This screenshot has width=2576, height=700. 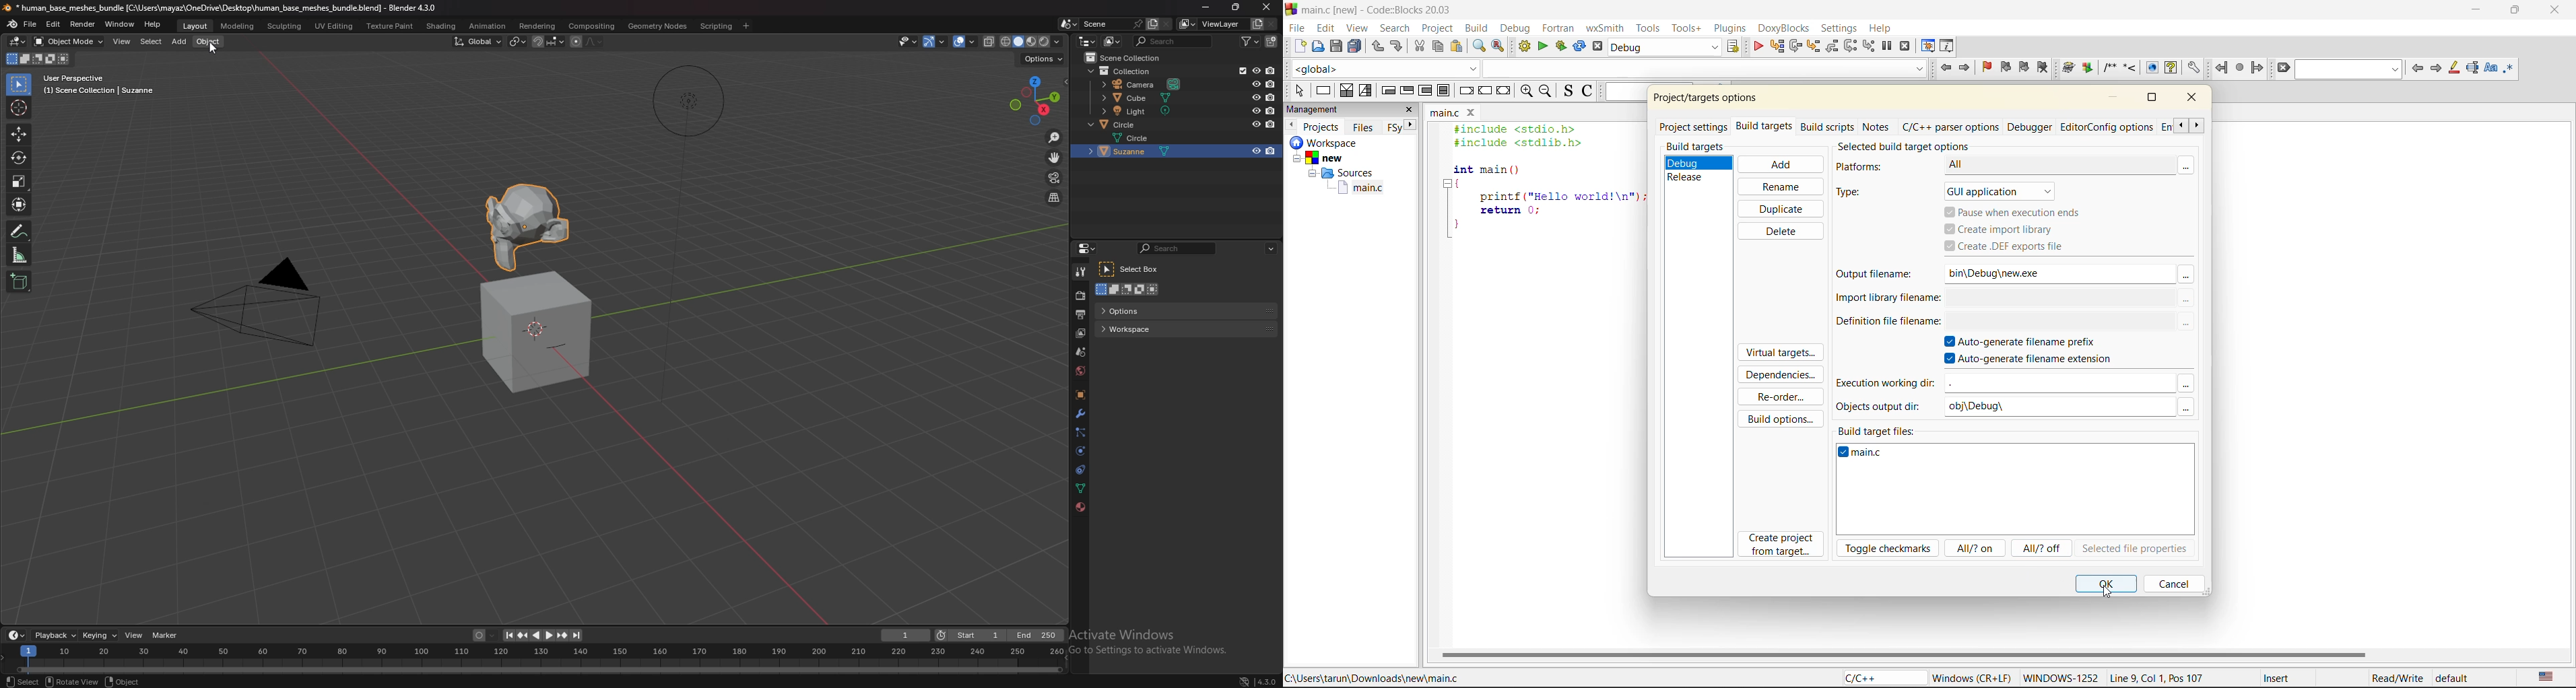 I want to click on seek, so click(x=543, y=657).